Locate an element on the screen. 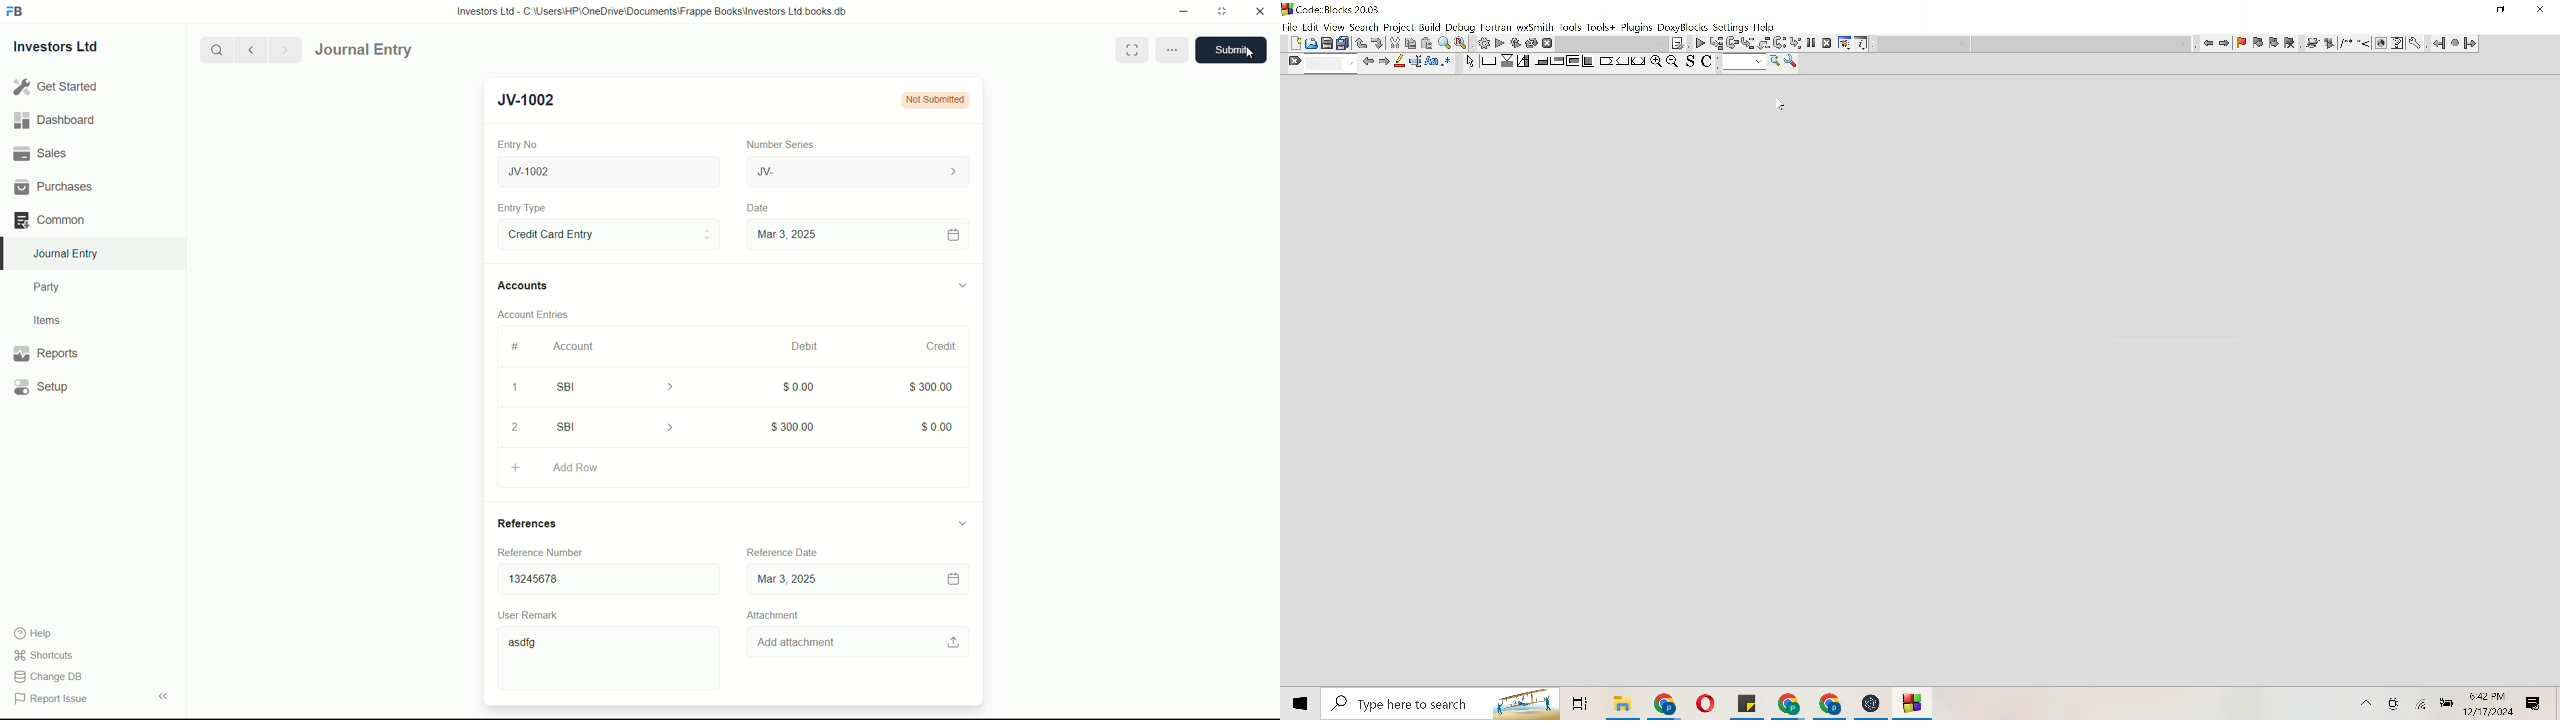 This screenshot has height=728, width=2576. $0.00 is located at coordinates (938, 424).